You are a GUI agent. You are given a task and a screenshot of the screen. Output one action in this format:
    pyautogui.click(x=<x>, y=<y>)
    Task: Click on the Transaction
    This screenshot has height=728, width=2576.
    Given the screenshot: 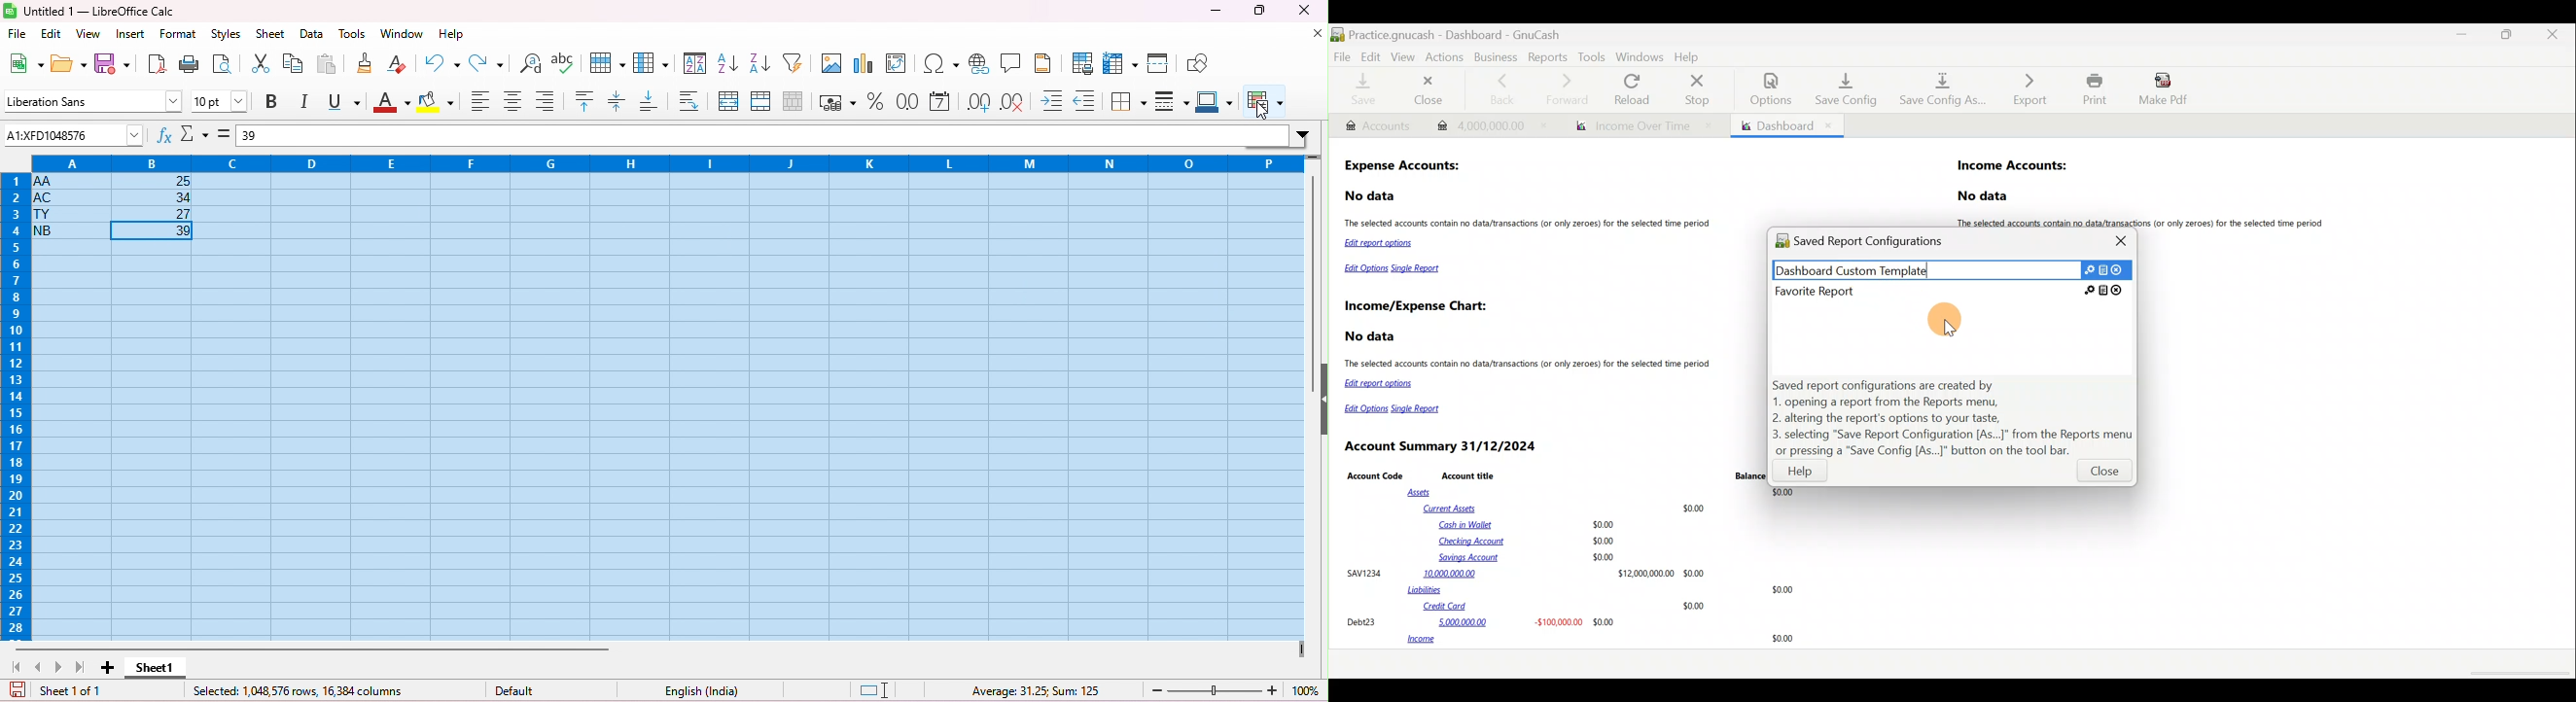 What is the action you would take?
    pyautogui.click(x=1486, y=124)
    